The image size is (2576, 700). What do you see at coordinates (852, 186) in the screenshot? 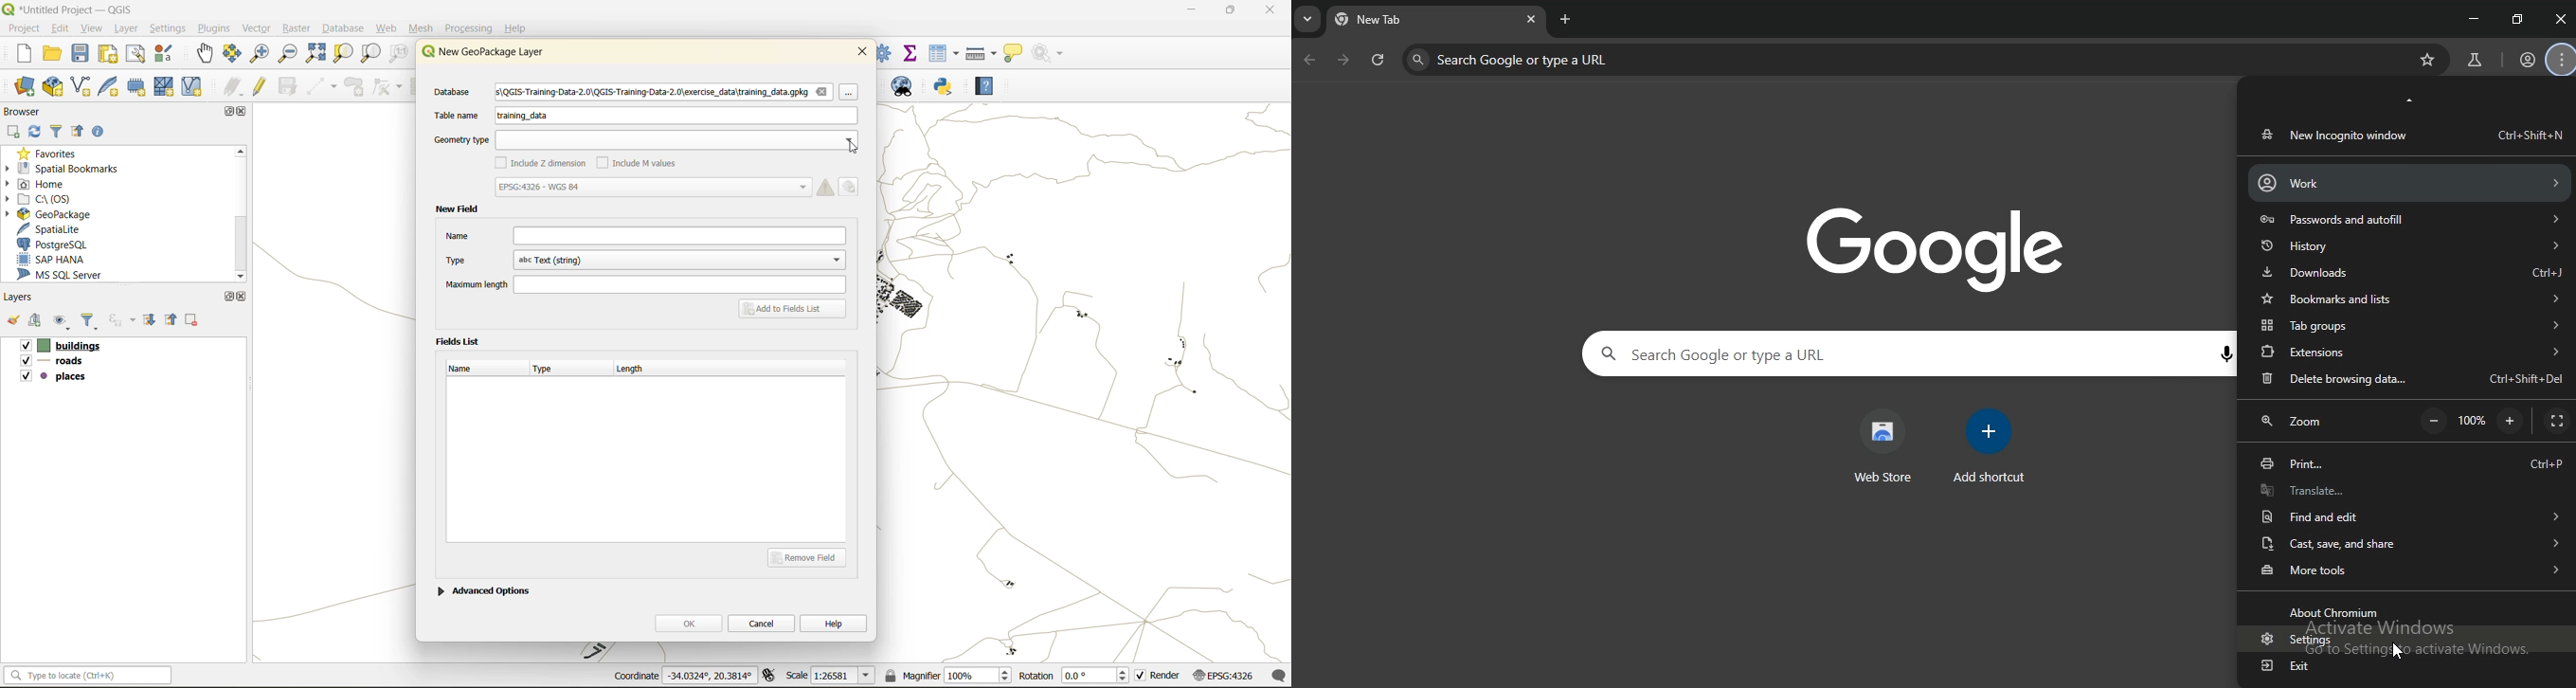
I see `Edit` at bounding box center [852, 186].